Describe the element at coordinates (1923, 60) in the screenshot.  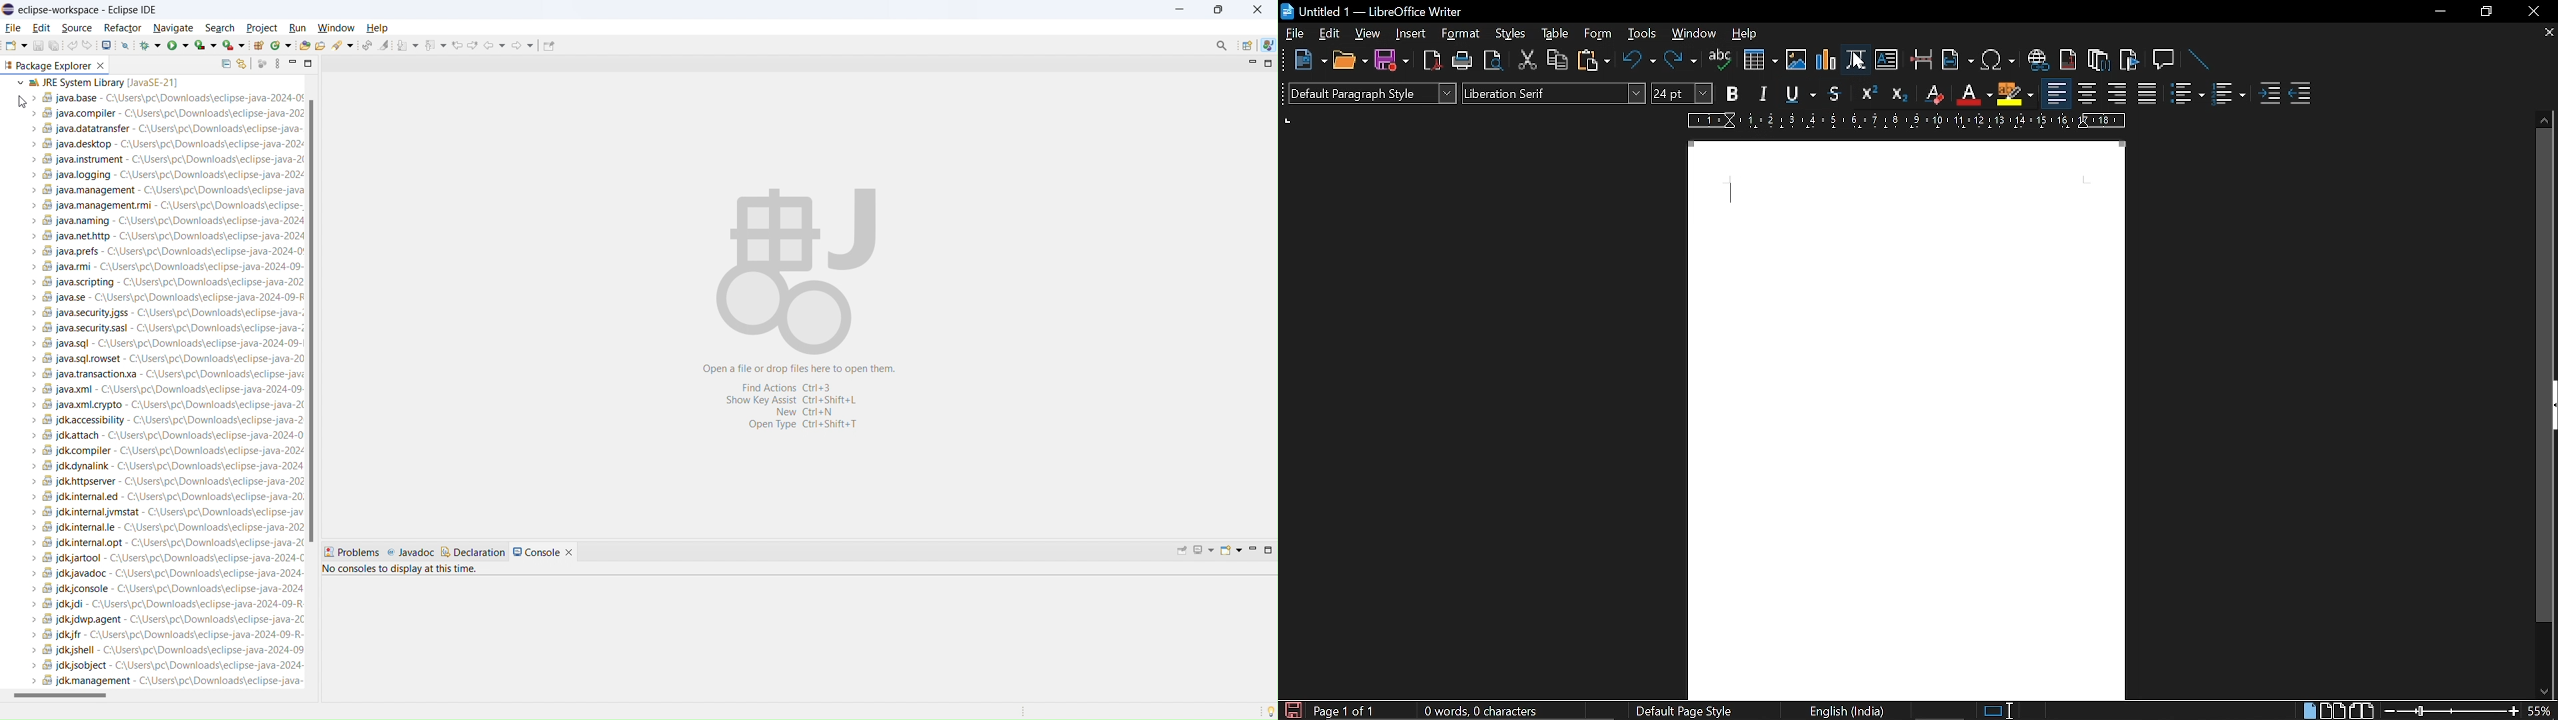
I see `page break` at that location.